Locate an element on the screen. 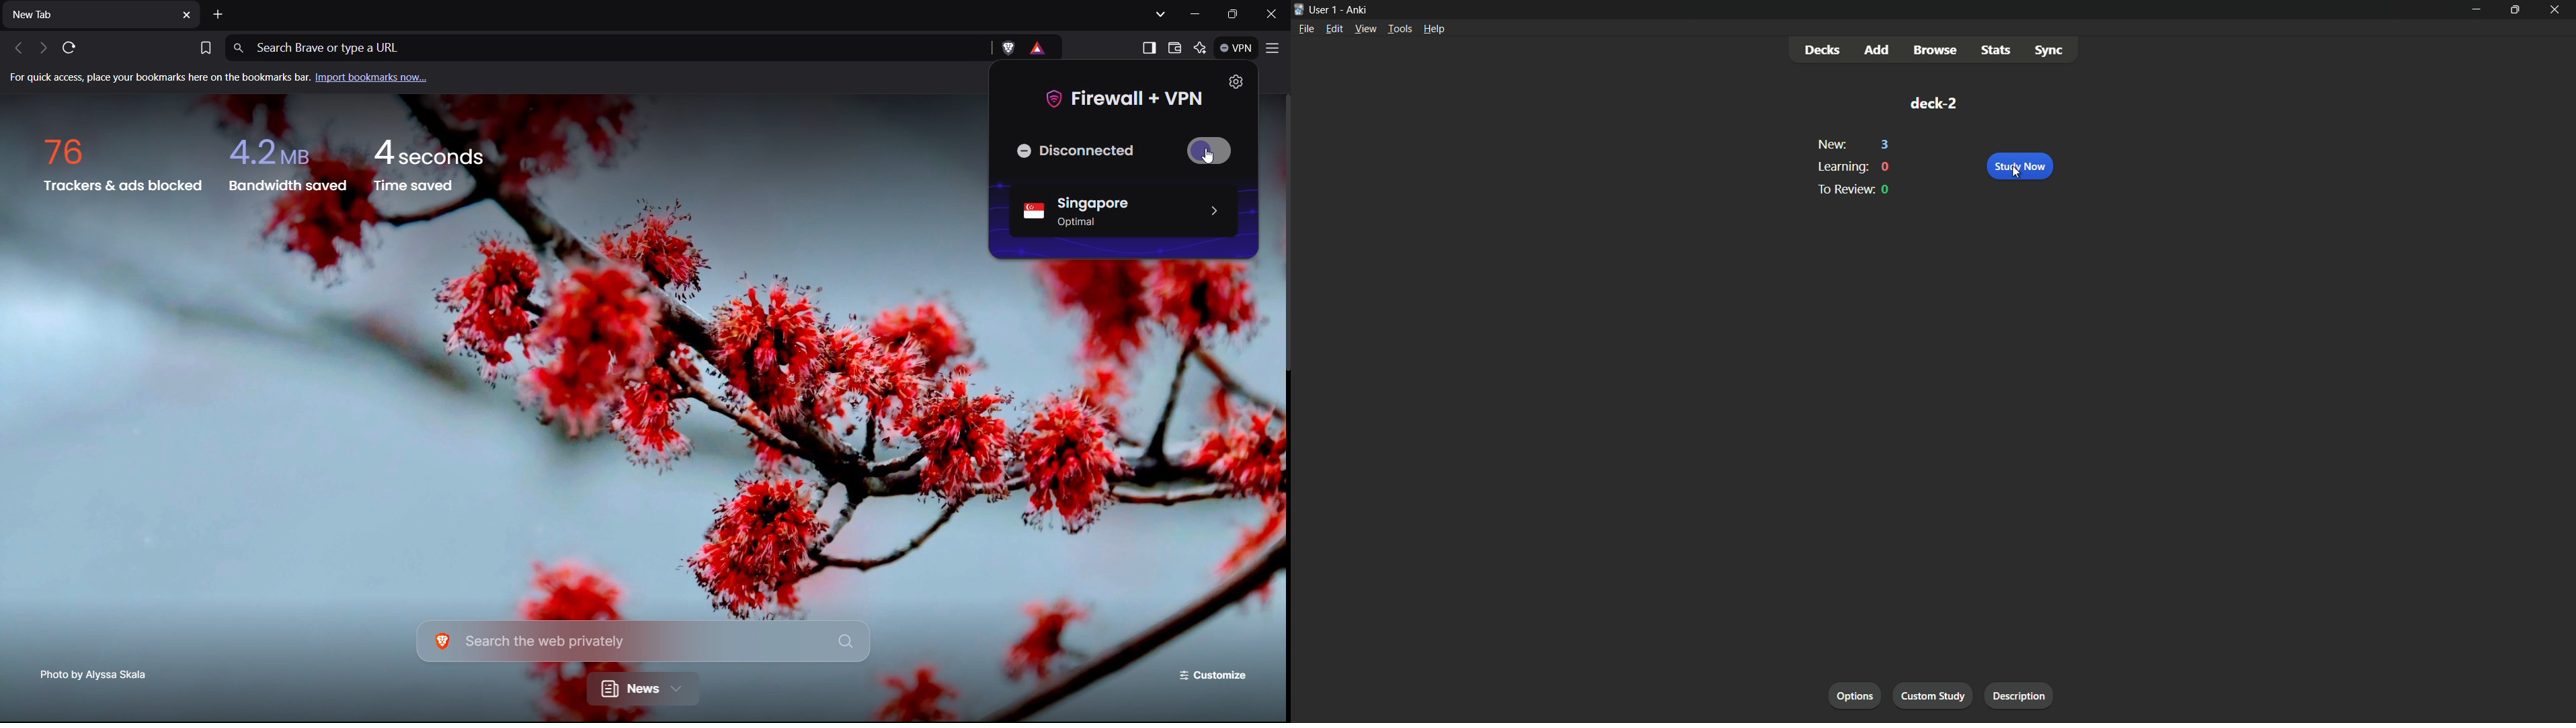  Settings is located at coordinates (1238, 83).